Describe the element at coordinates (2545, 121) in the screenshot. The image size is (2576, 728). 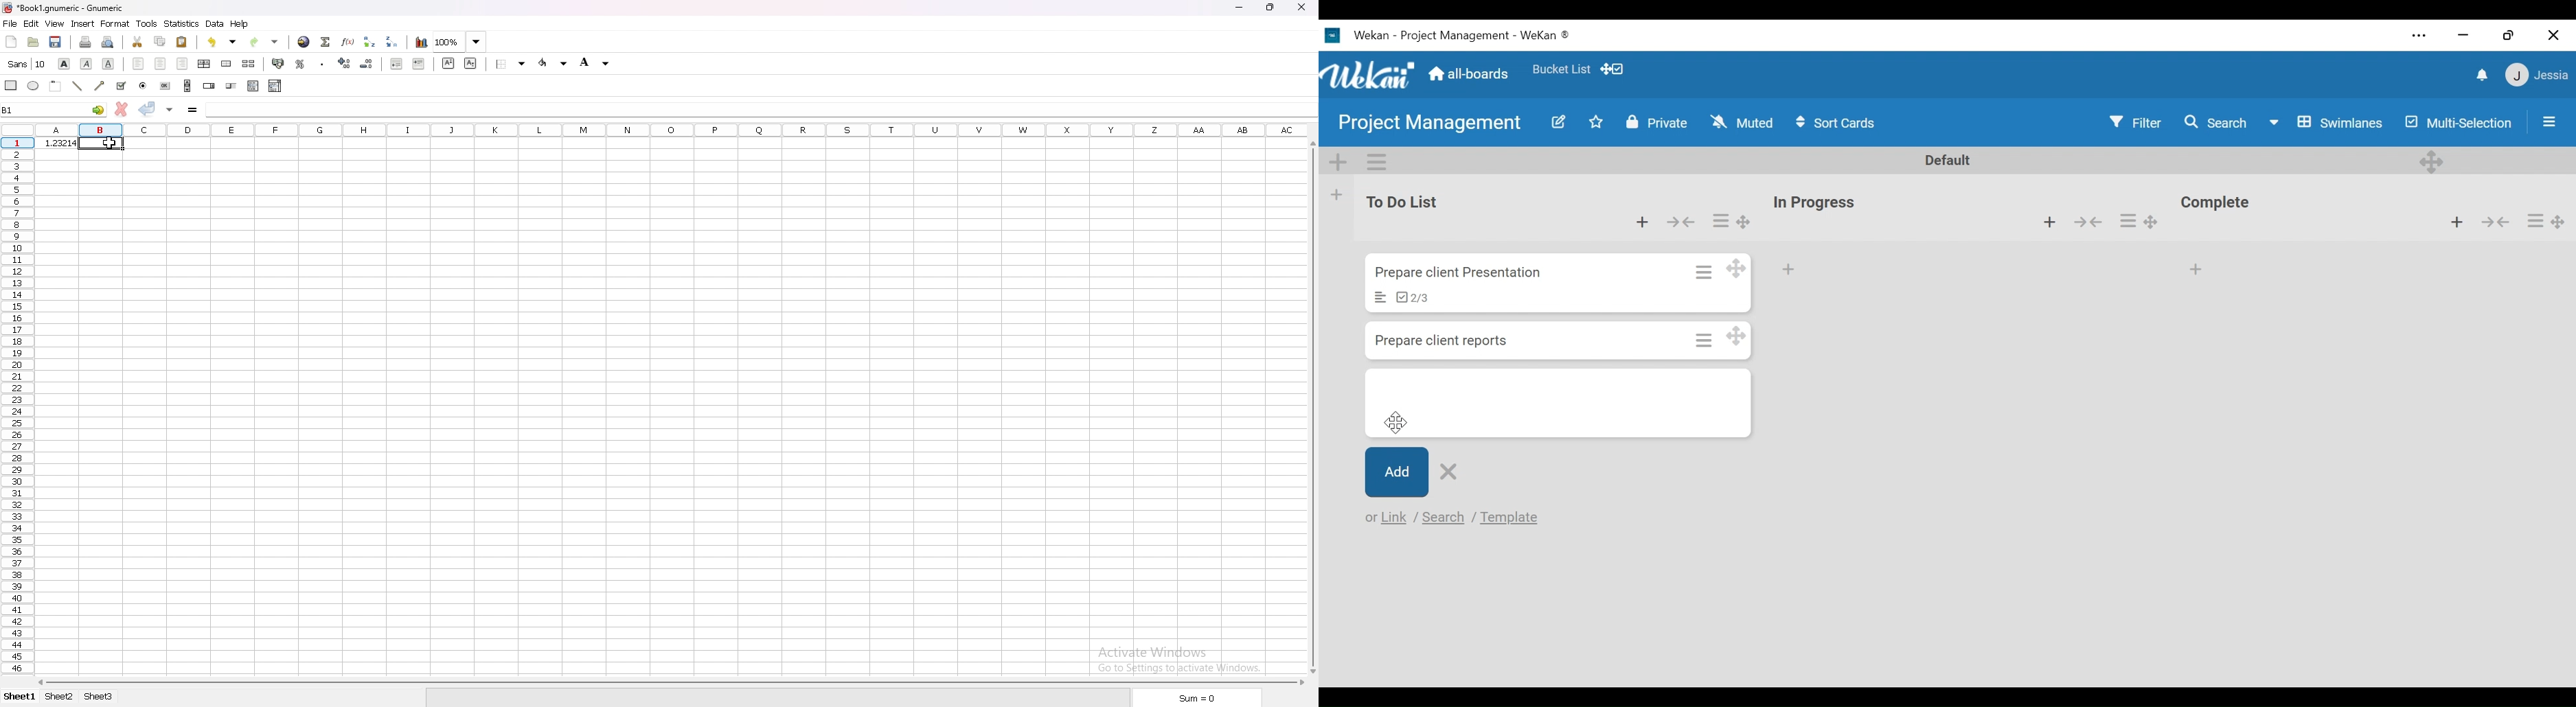
I see `Sidebar` at that location.